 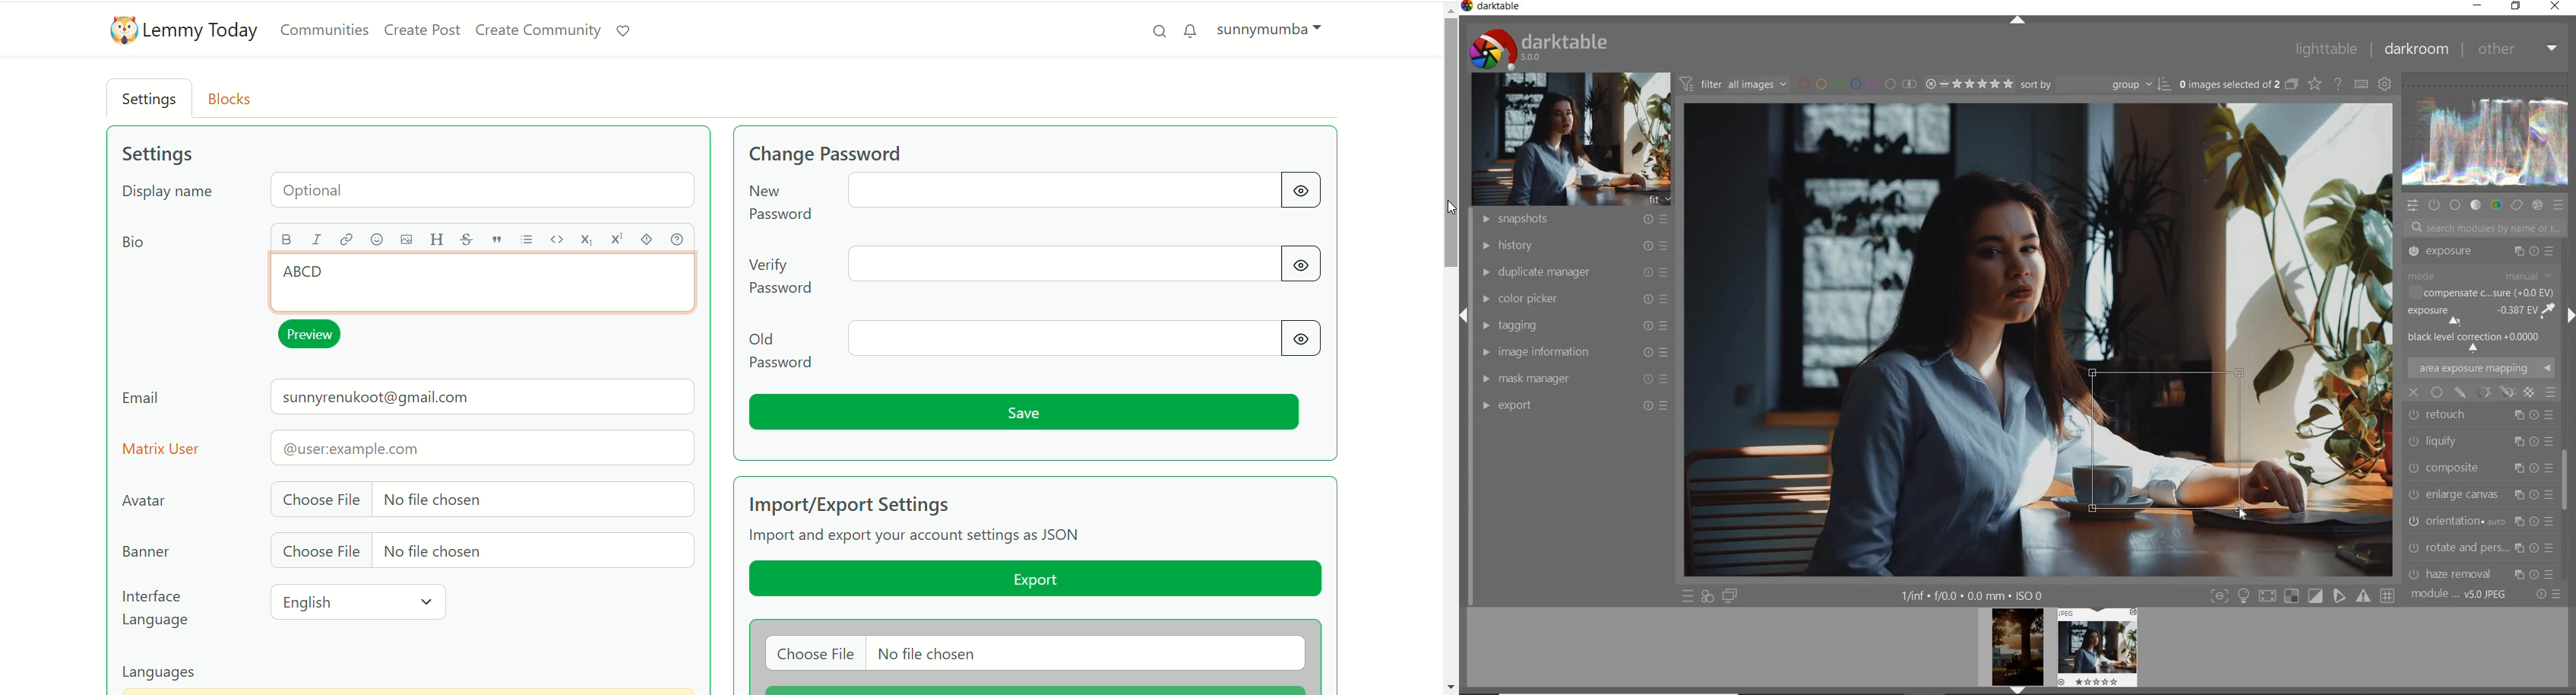 I want to click on old password, so click(x=1036, y=346).